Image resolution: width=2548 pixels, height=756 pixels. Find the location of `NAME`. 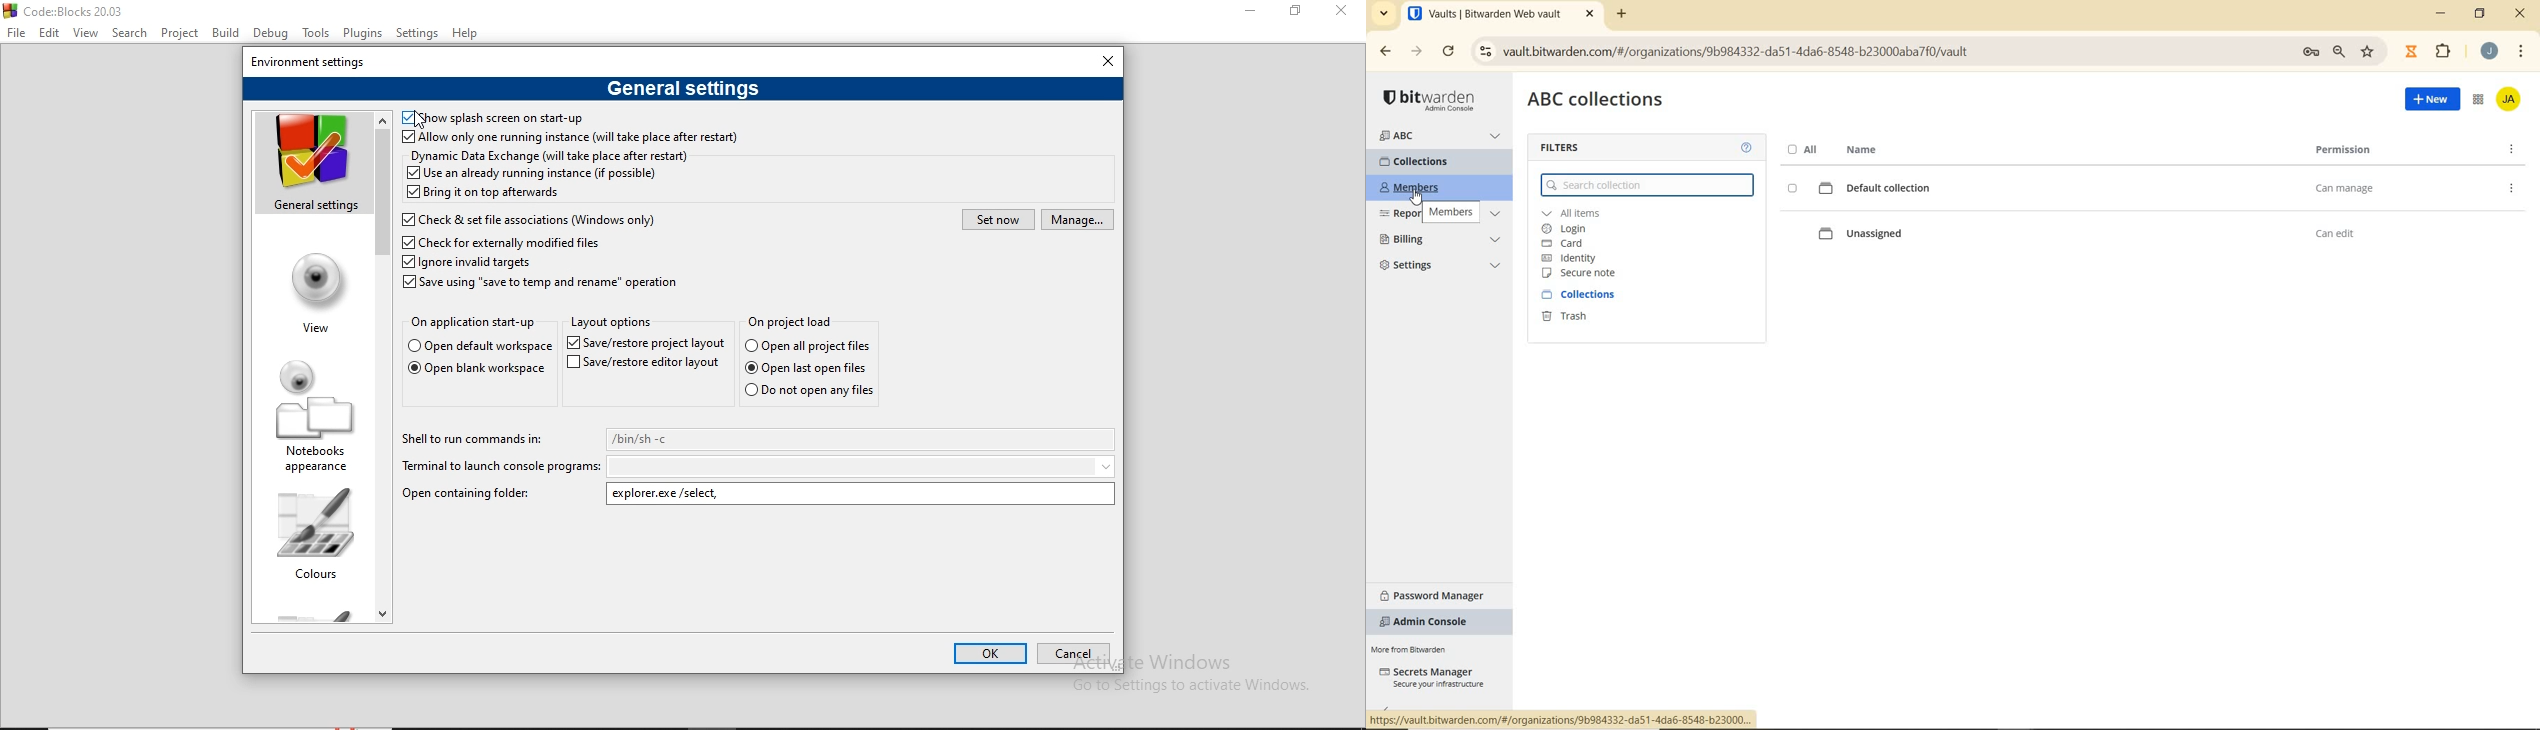

NAME is located at coordinates (1860, 149).